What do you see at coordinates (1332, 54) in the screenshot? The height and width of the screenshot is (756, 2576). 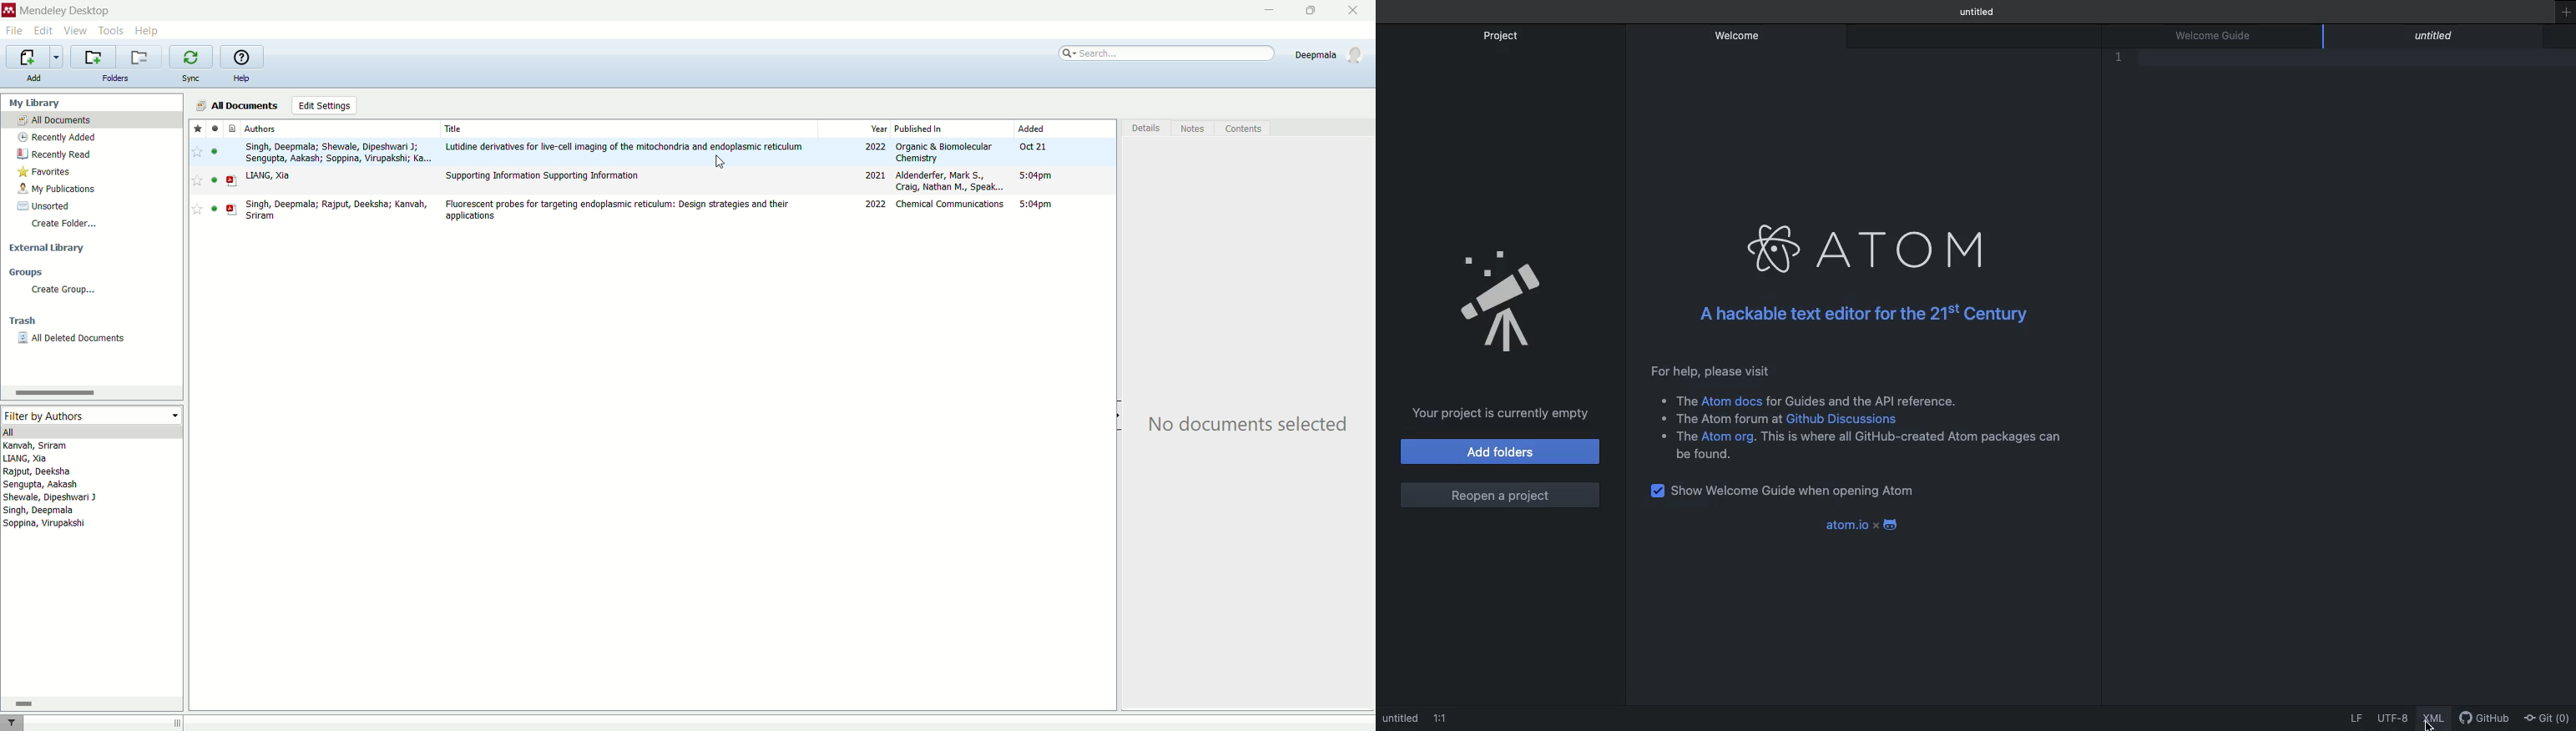 I see `Deepmala` at bounding box center [1332, 54].